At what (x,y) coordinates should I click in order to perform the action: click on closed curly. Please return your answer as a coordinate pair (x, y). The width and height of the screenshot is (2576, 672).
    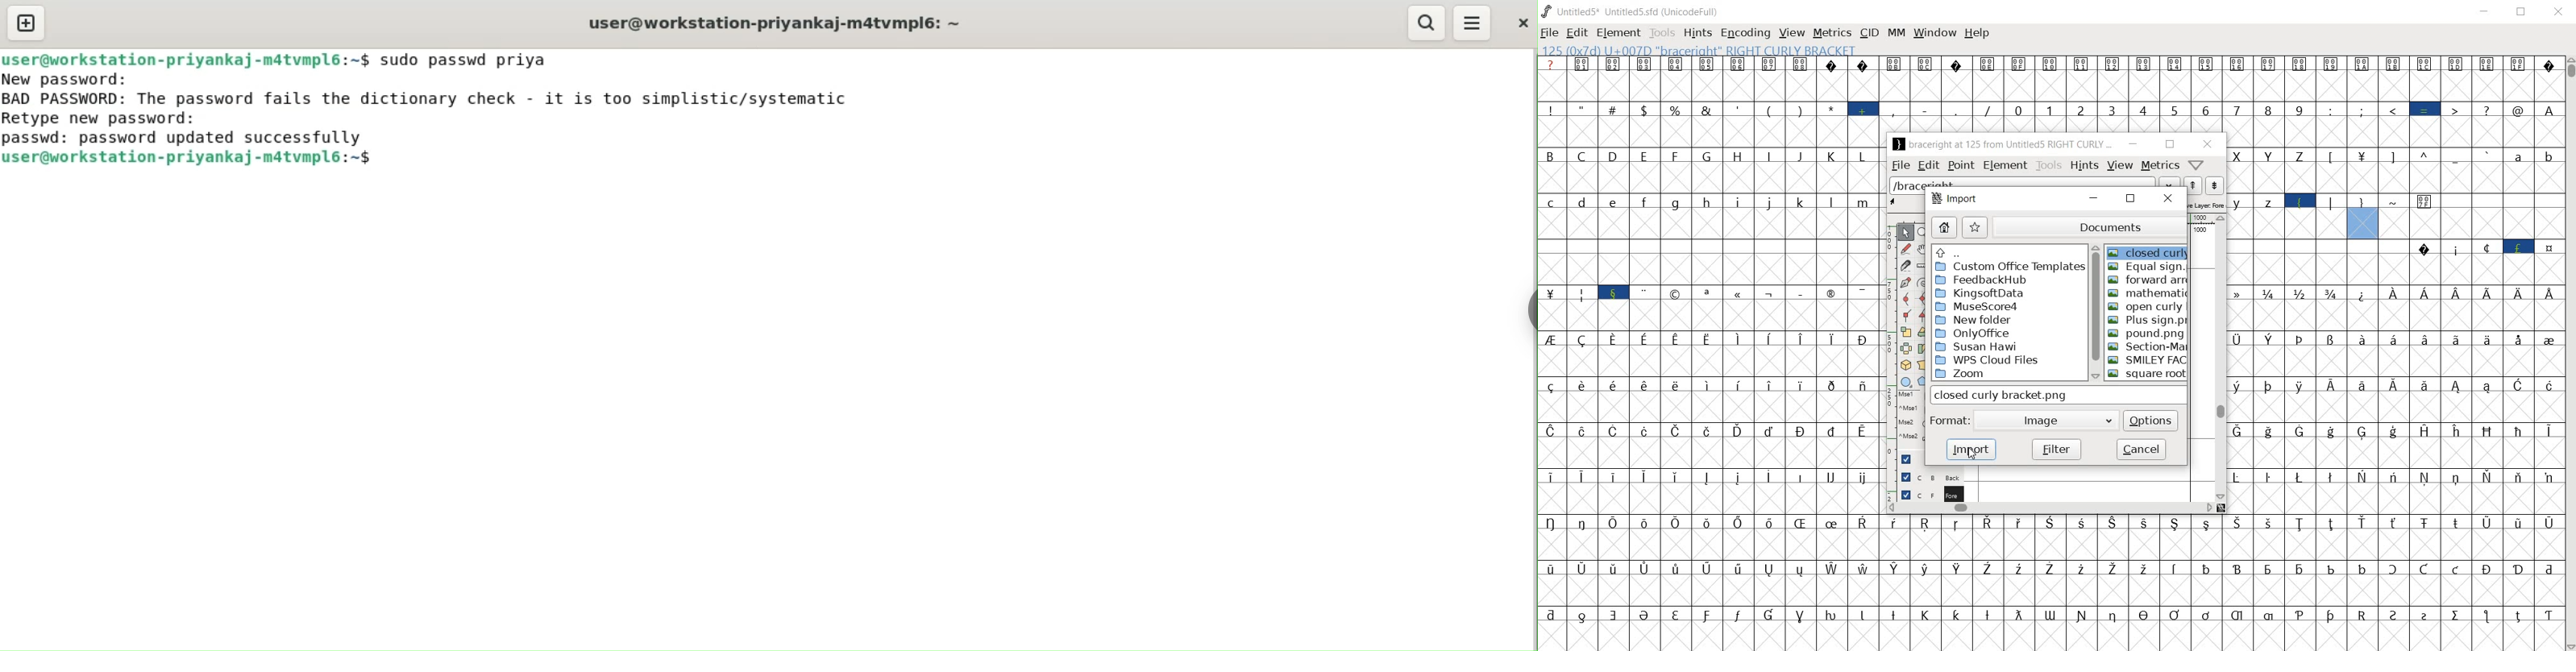
    Looking at the image, I should click on (2147, 250).